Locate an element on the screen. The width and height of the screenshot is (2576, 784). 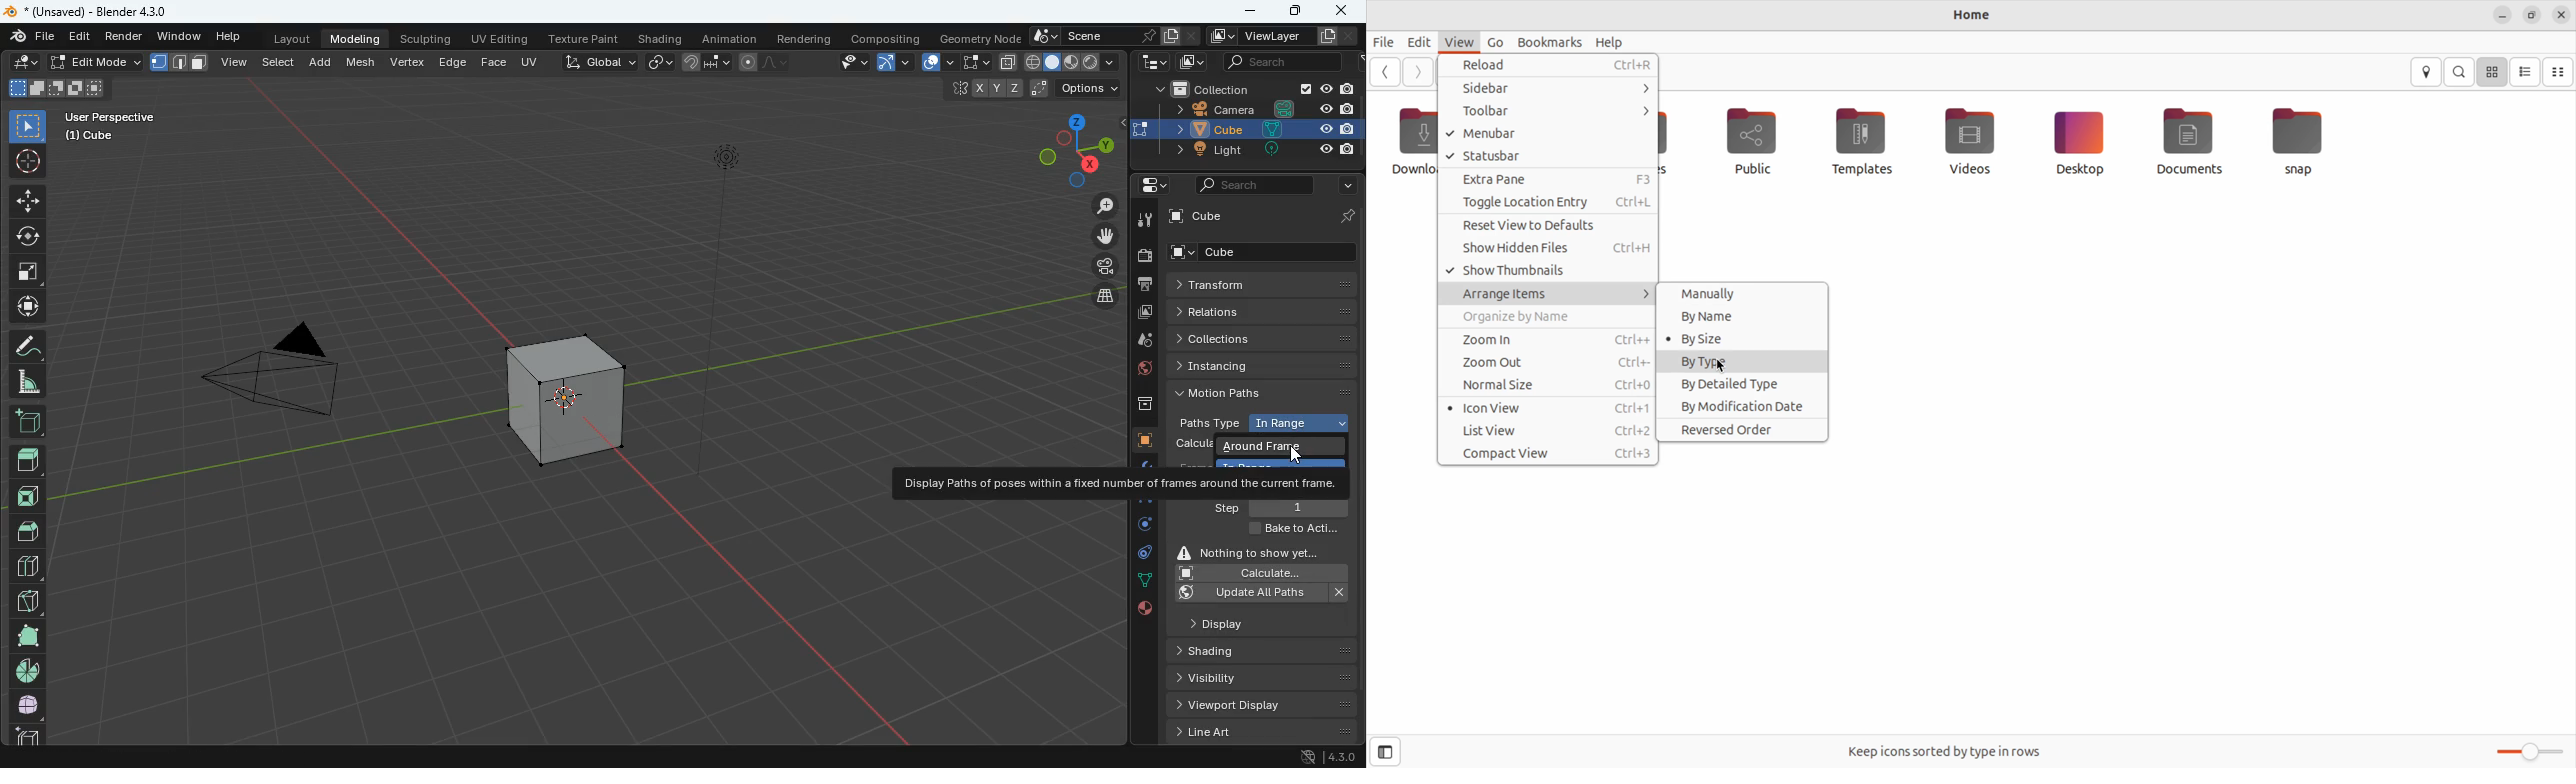
rotate is located at coordinates (28, 234).